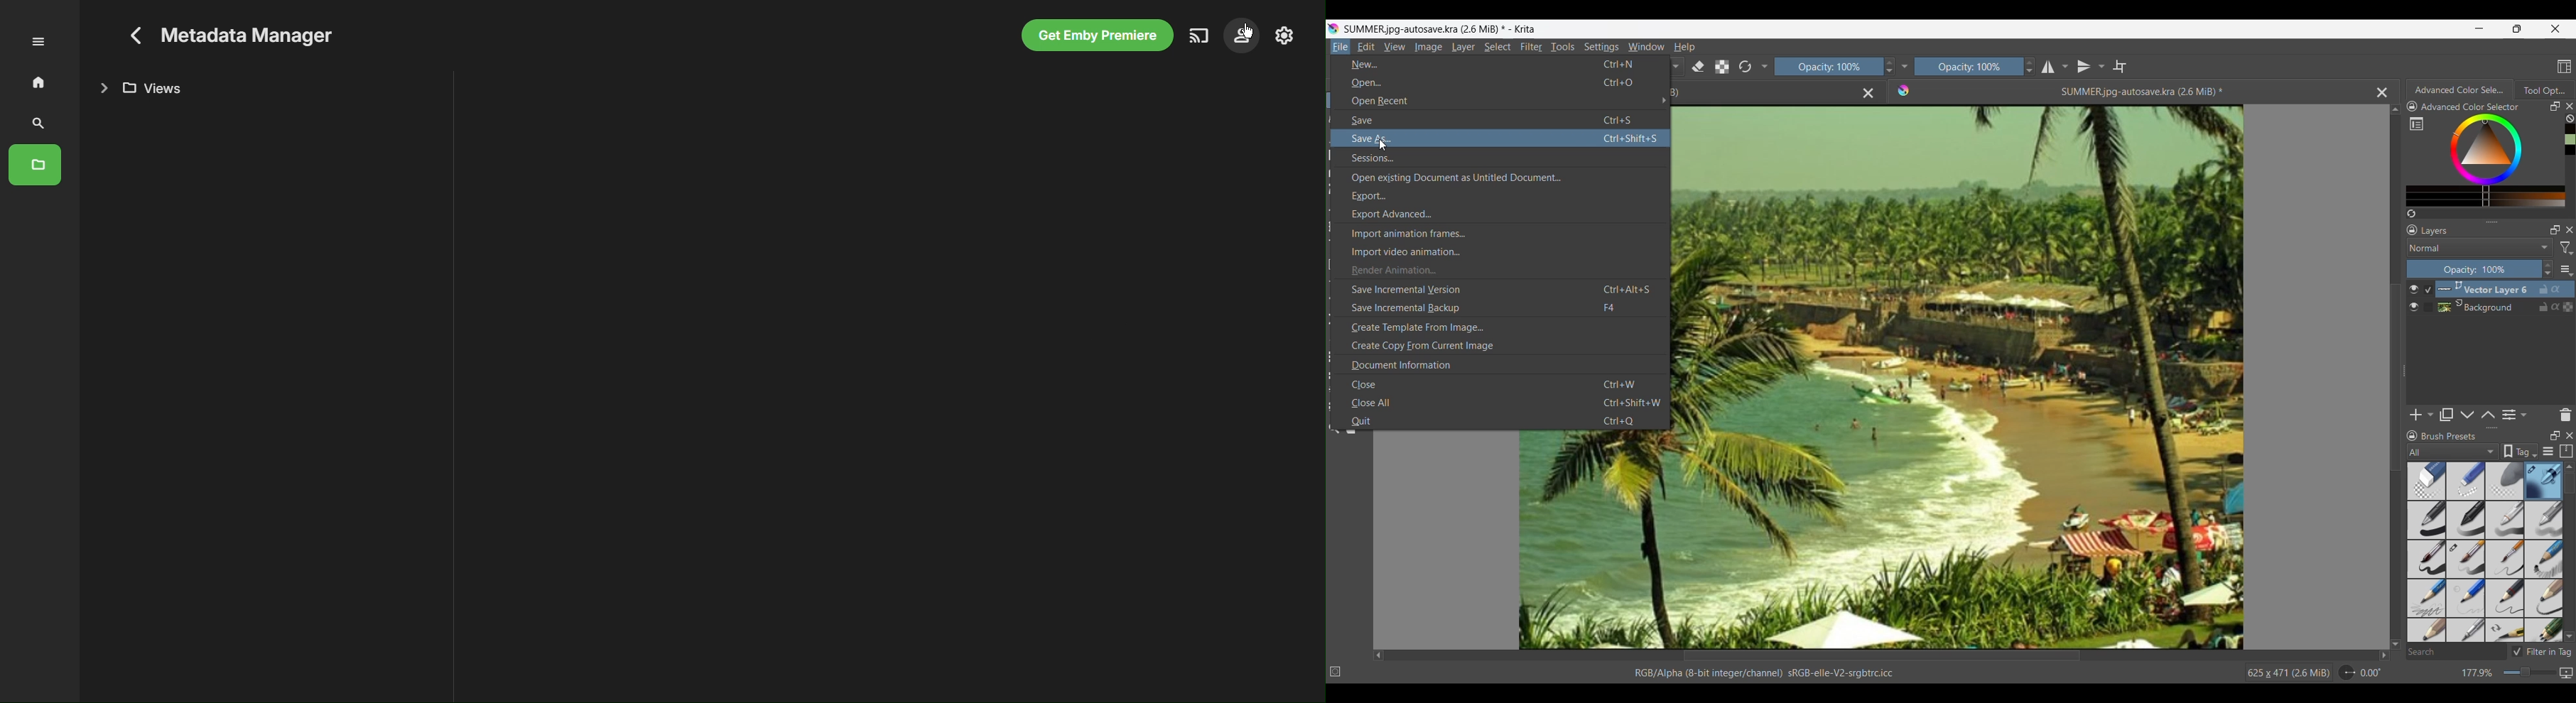 This screenshot has width=2576, height=728. I want to click on Change percentage of opacity, so click(2474, 269).